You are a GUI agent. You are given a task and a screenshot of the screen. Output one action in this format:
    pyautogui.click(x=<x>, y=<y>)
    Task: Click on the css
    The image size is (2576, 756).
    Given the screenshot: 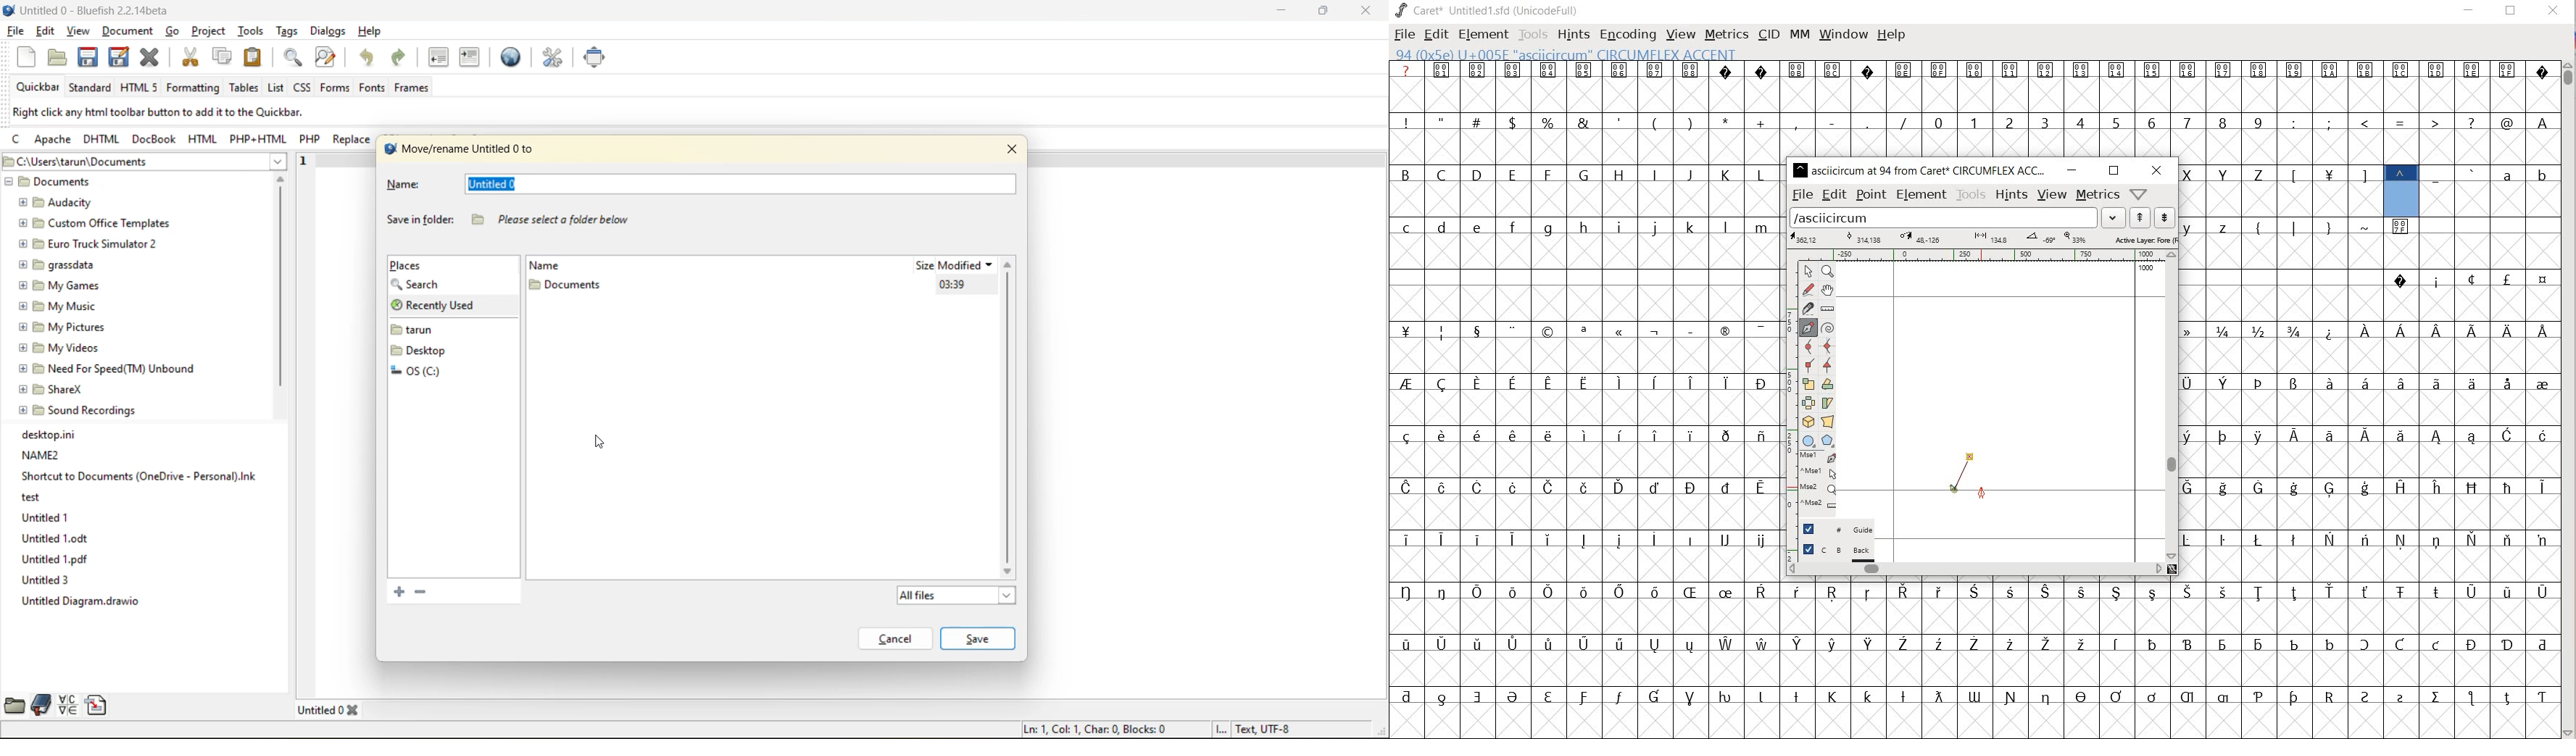 What is the action you would take?
    pyautogui.click(x=303, y=87)
    